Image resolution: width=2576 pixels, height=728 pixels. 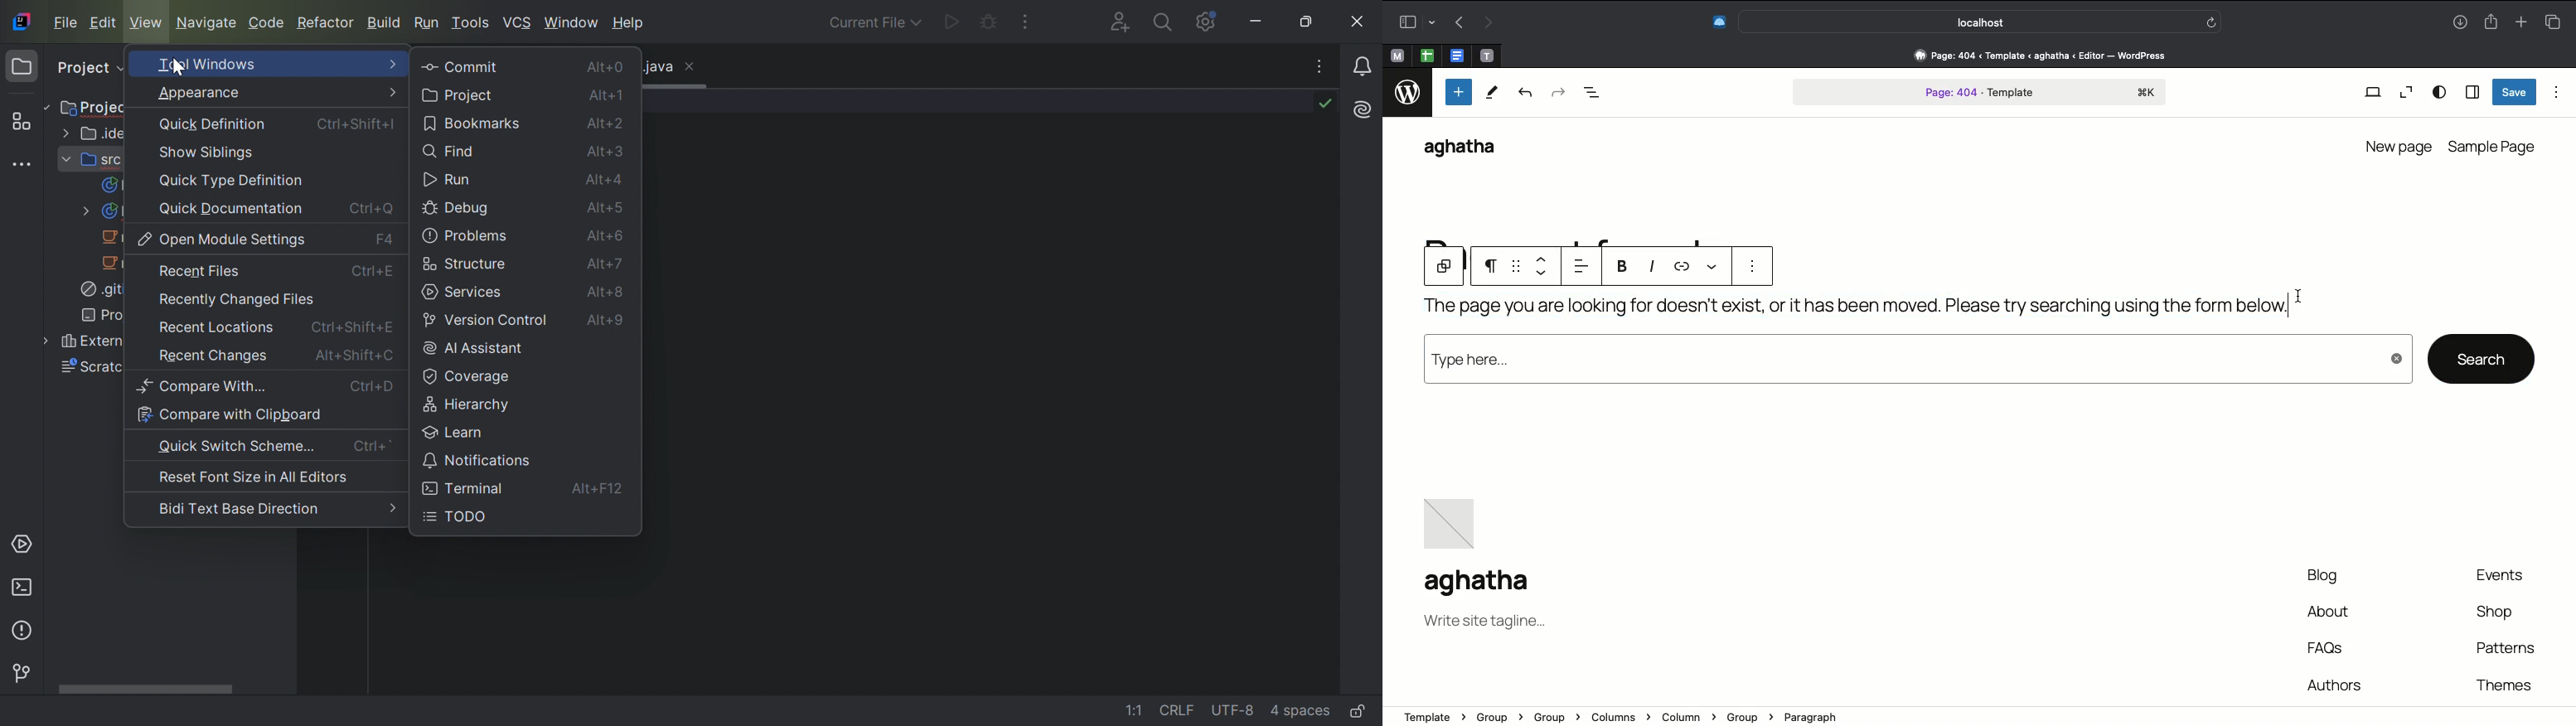 What do you see at coordinates (2569, 283) in the screenshot?
I see `Scroll` at bounding box center [2569, 283].